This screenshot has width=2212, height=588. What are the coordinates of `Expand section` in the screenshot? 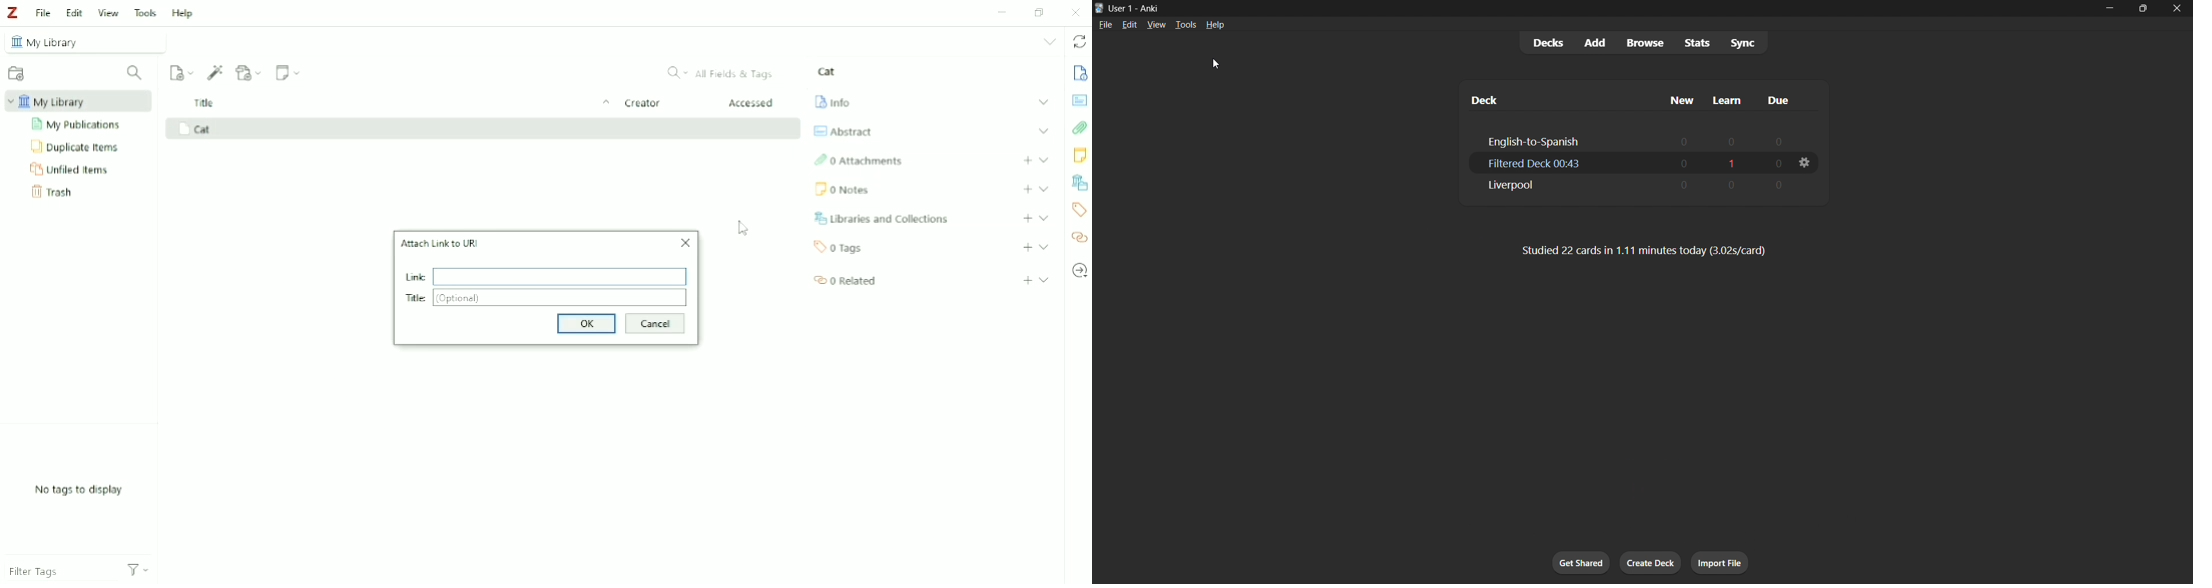 It's located at (1044, 159).